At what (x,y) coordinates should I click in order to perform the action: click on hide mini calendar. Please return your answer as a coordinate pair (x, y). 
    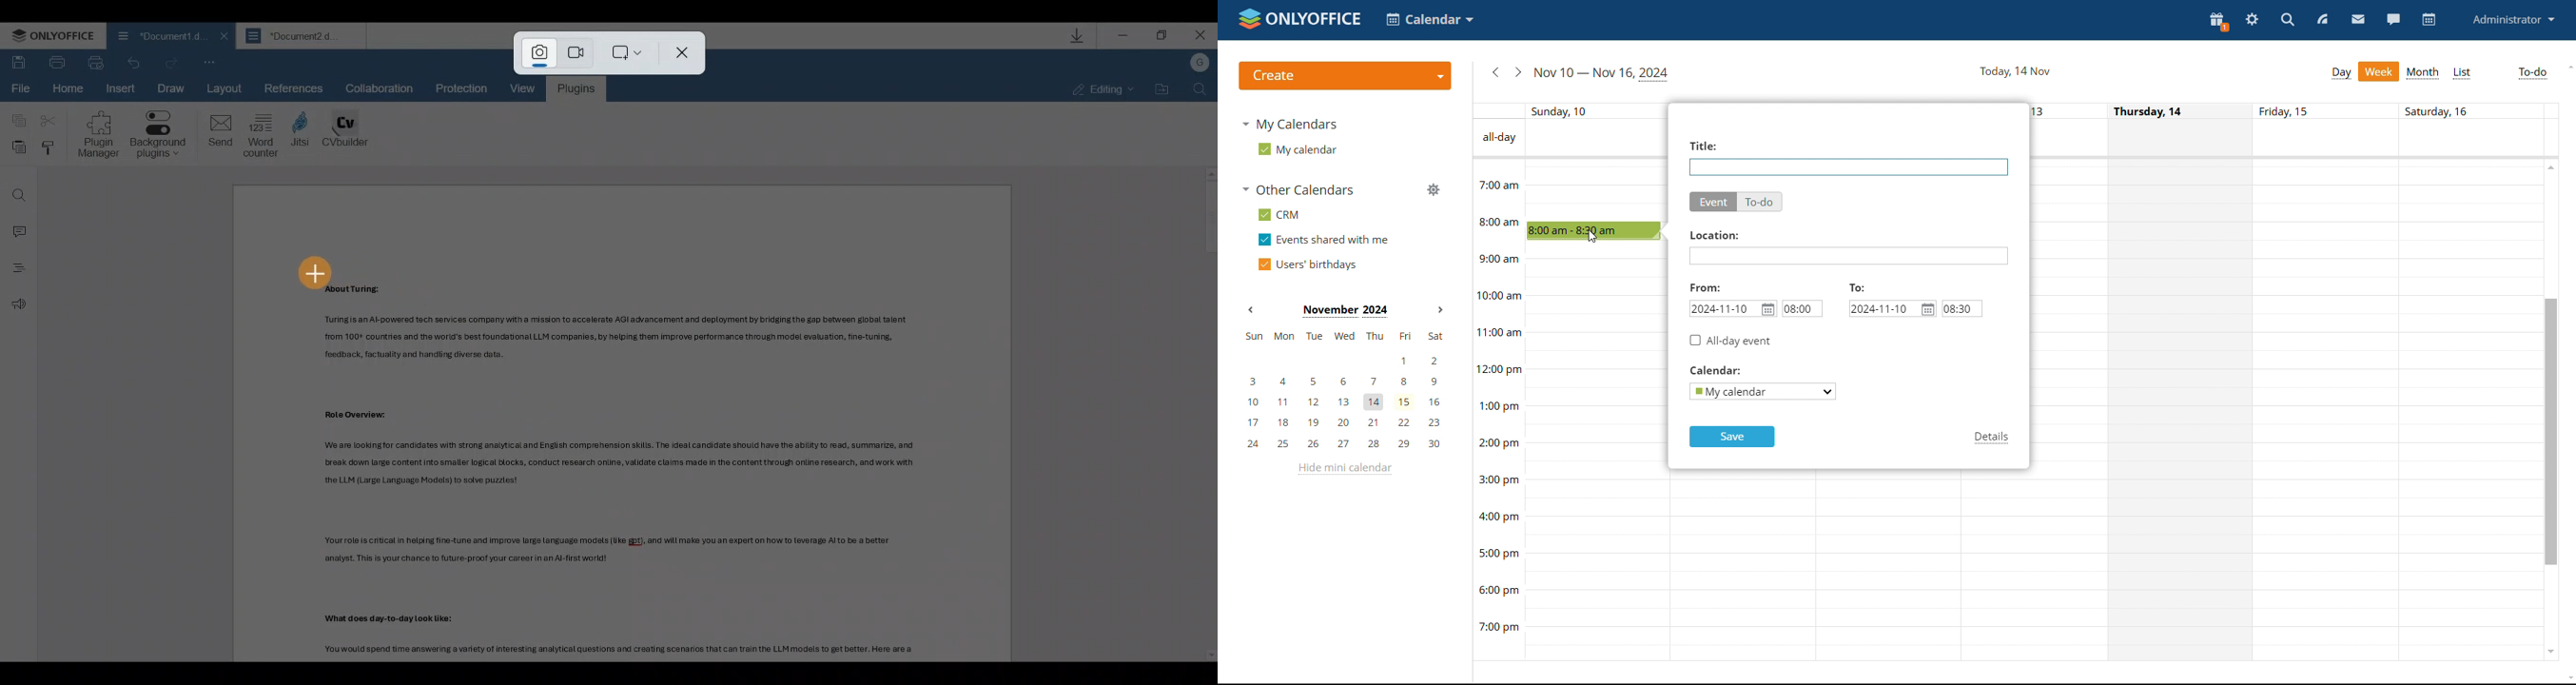
    Looking at the image, I should click on (1343, 469).